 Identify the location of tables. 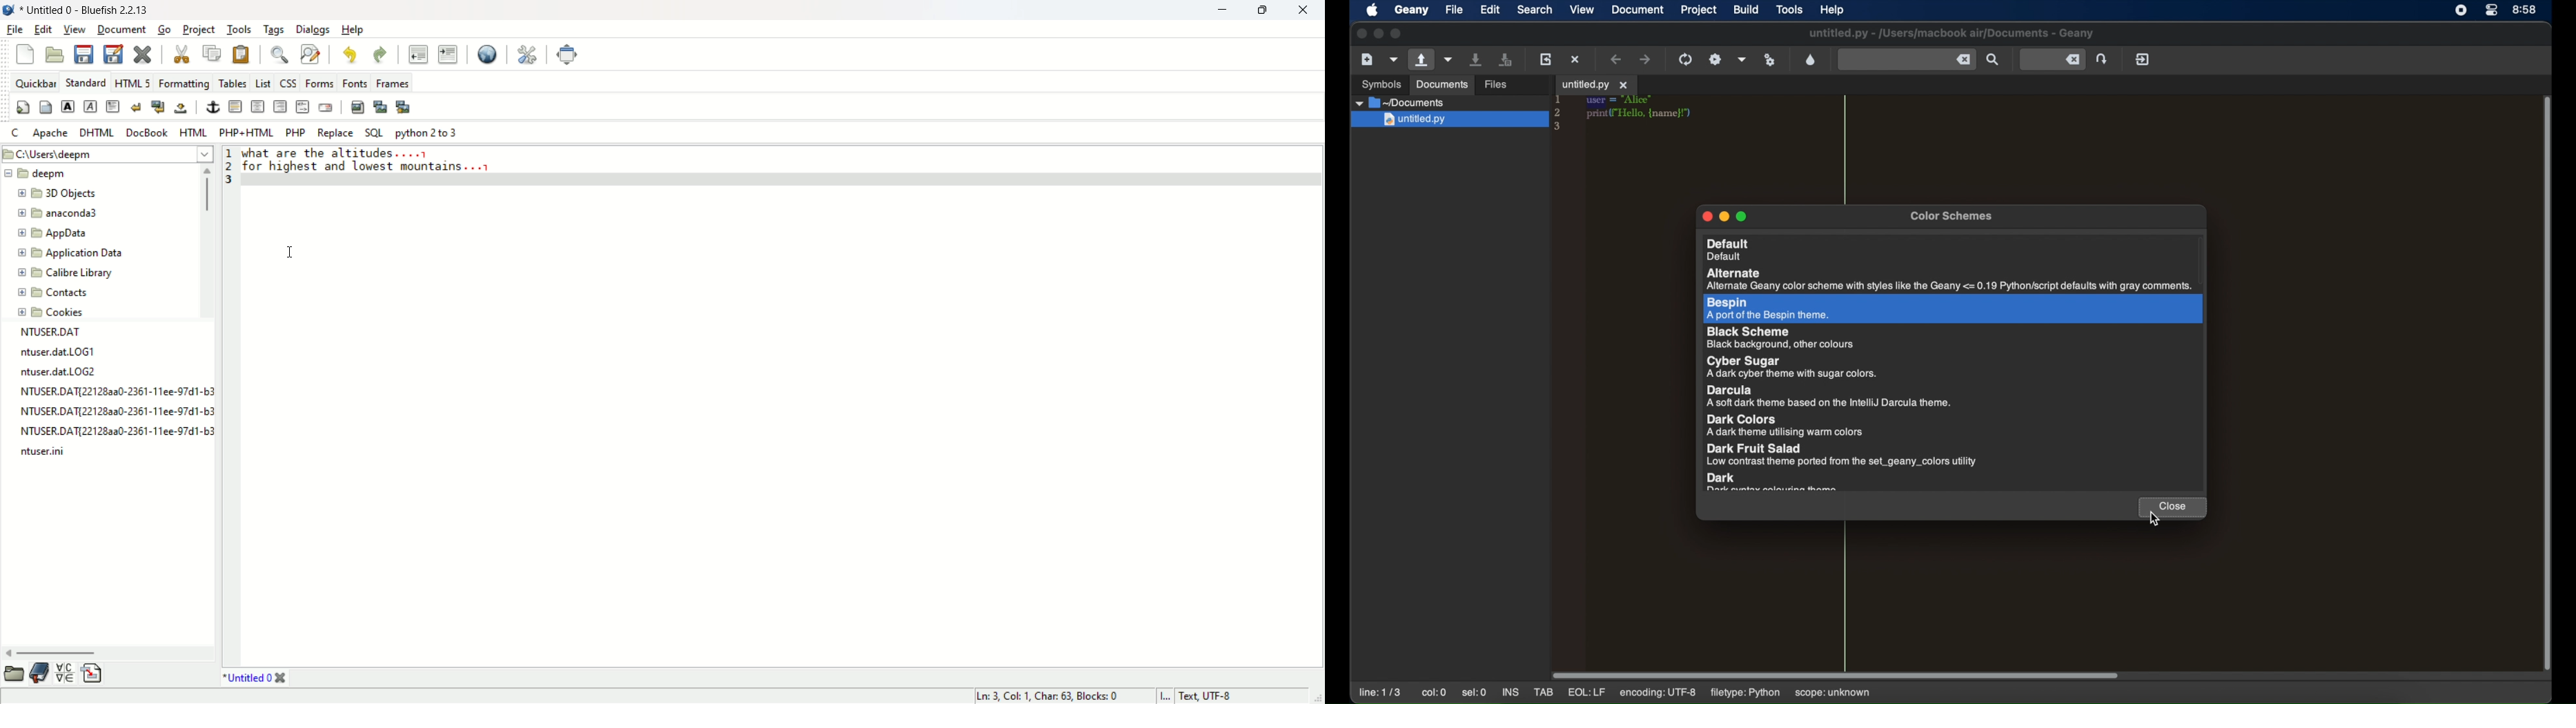
(234, 82).